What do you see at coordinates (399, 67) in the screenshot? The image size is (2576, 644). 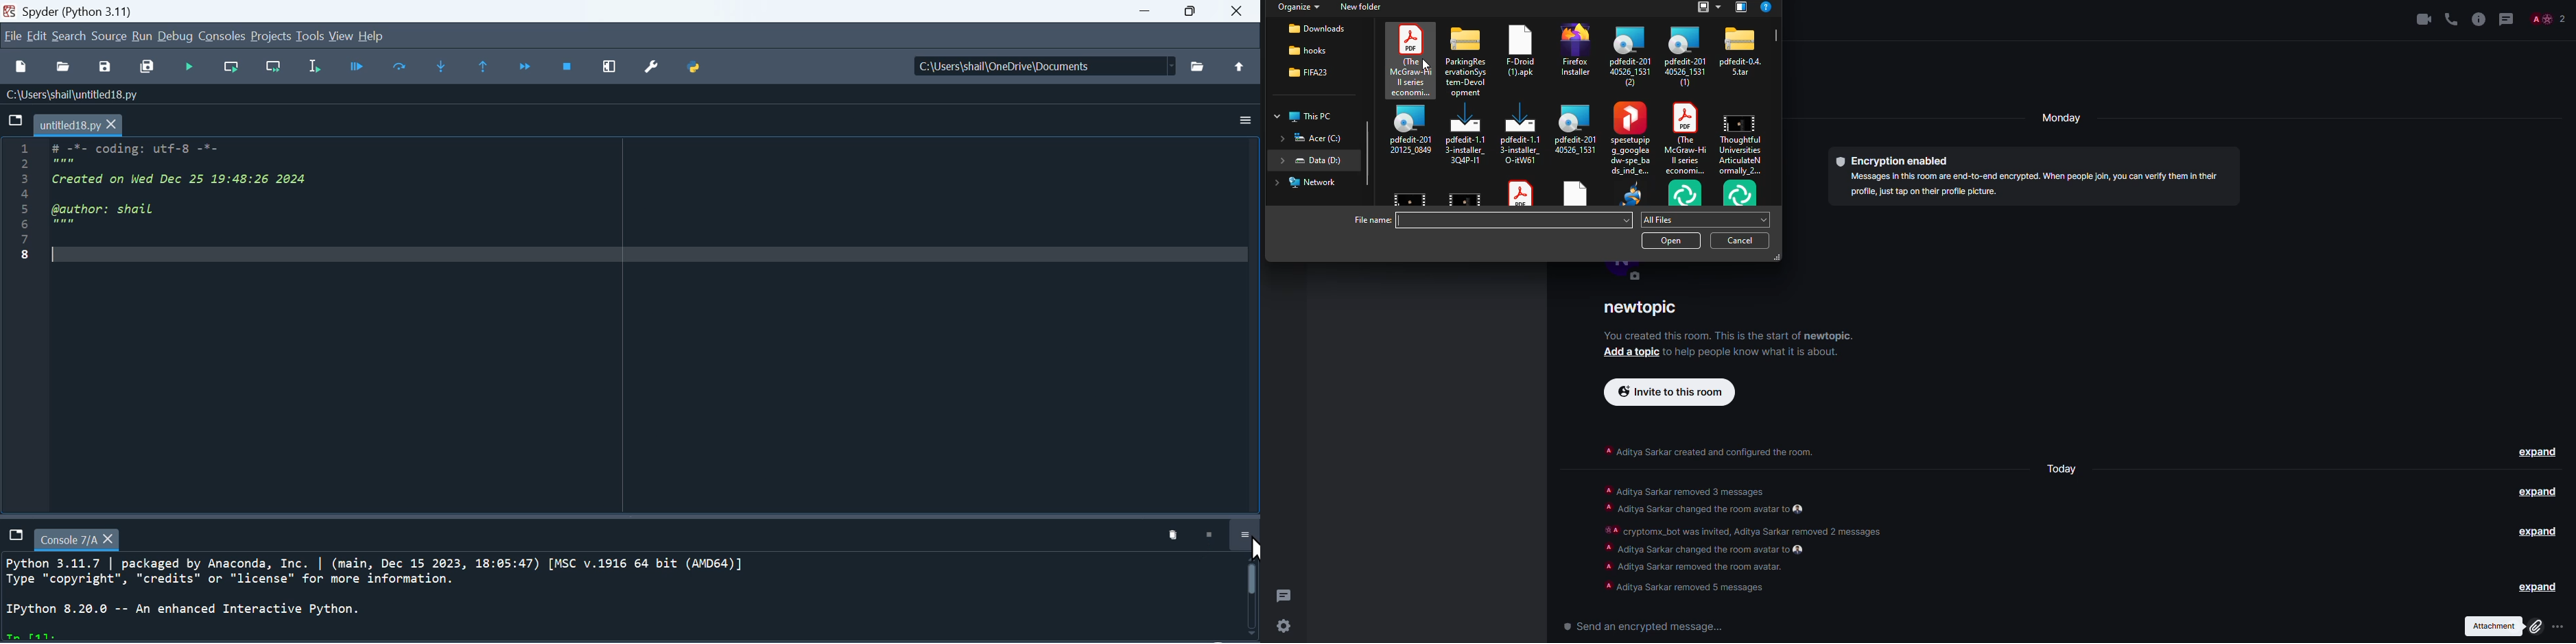 I see `run current line` at bounding box center [399, 67].